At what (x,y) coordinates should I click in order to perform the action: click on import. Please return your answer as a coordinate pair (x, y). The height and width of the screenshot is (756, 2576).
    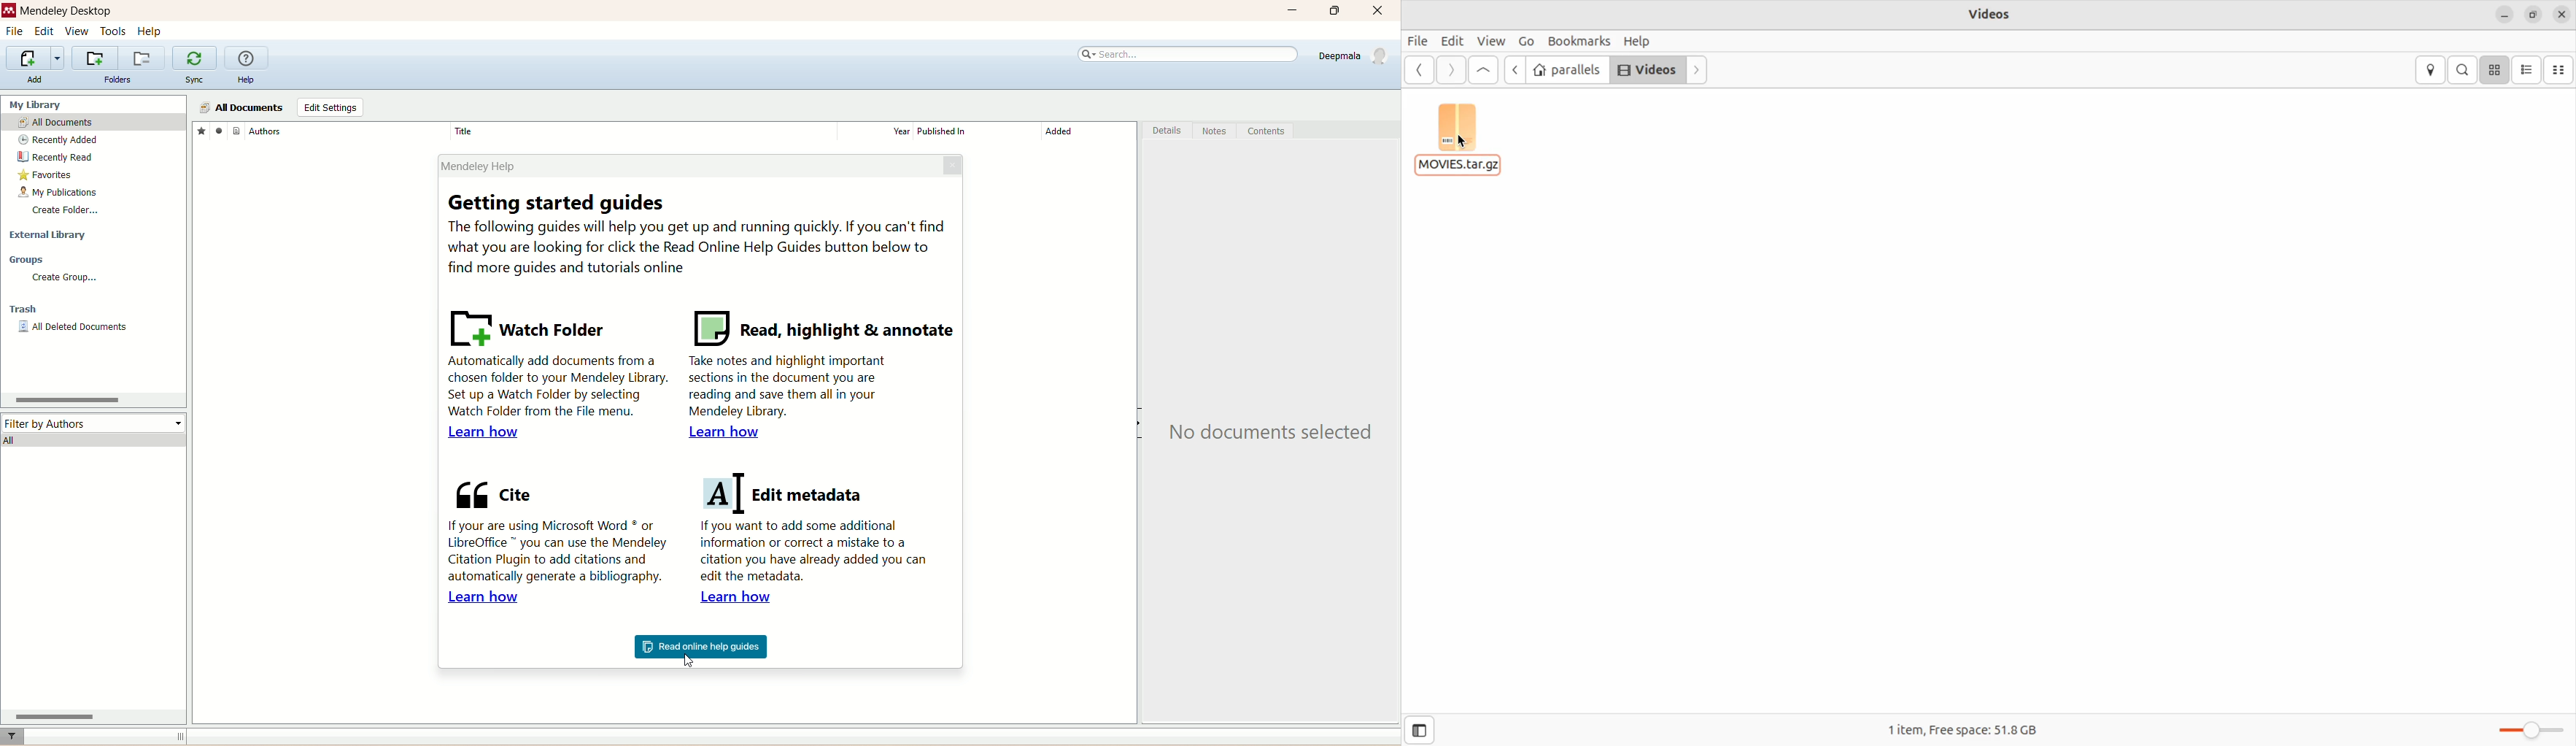
    Looking at the image, I should click on (36, 59).